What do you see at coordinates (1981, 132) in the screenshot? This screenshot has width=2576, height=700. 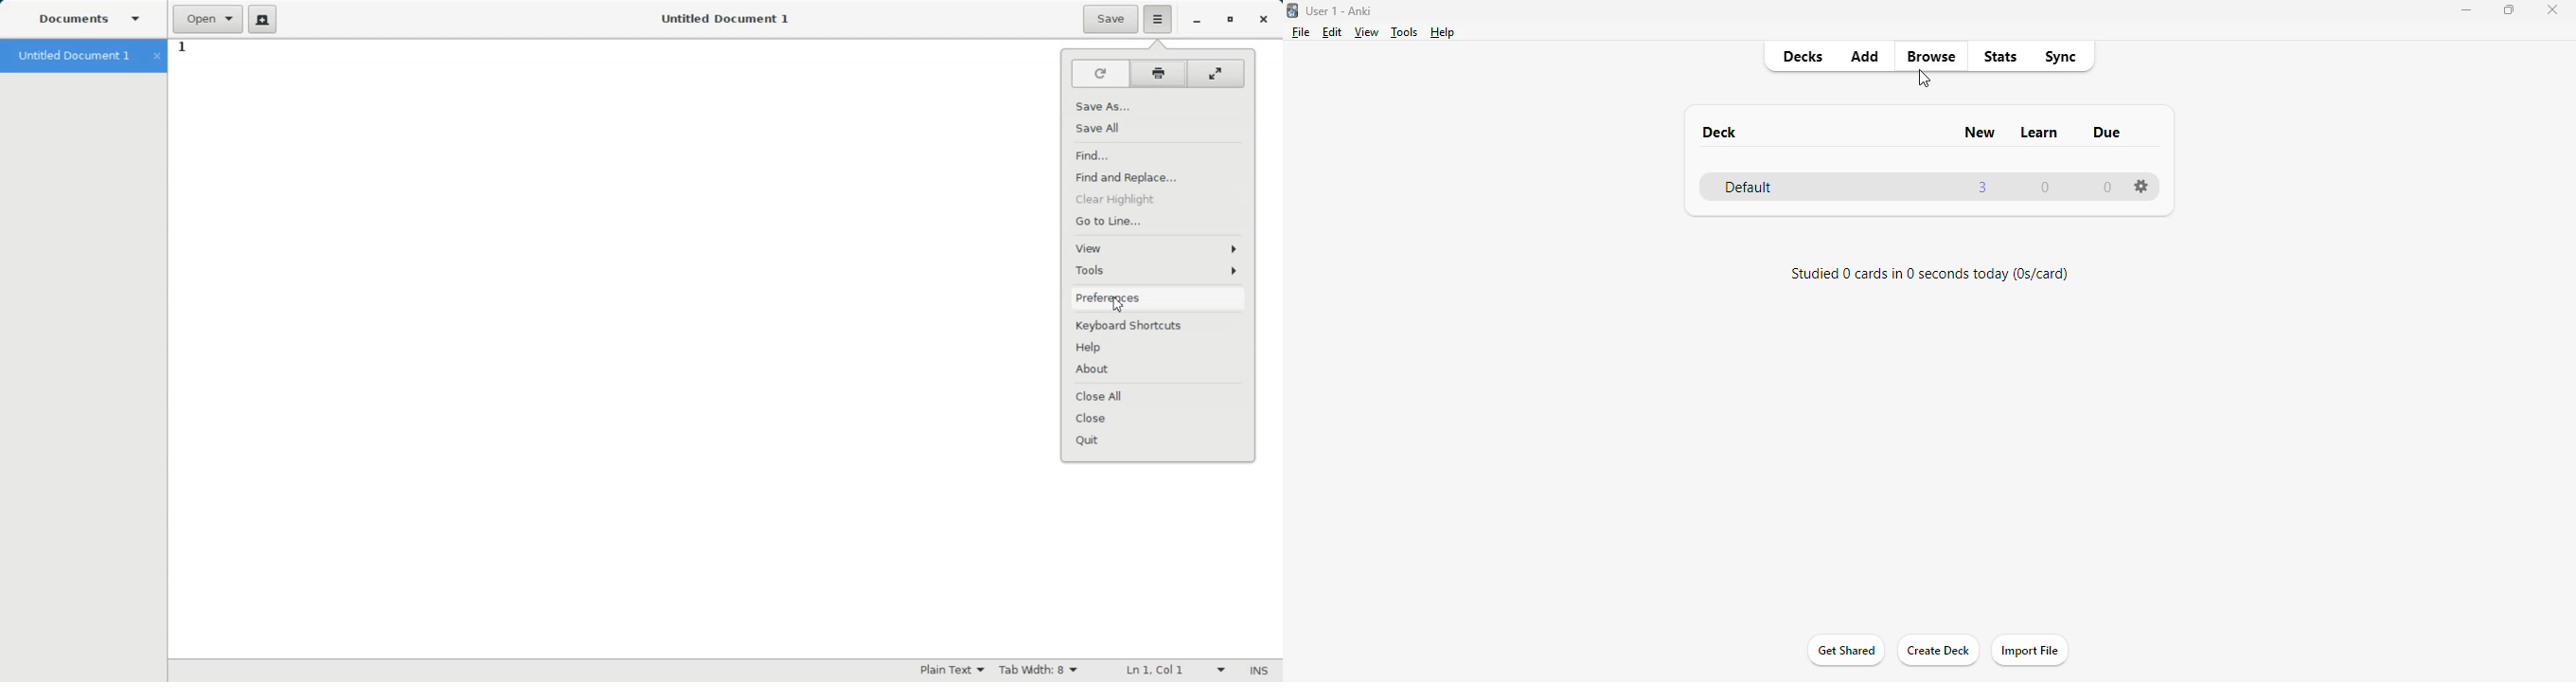 I see `new` at bounding box center [1981, 132].